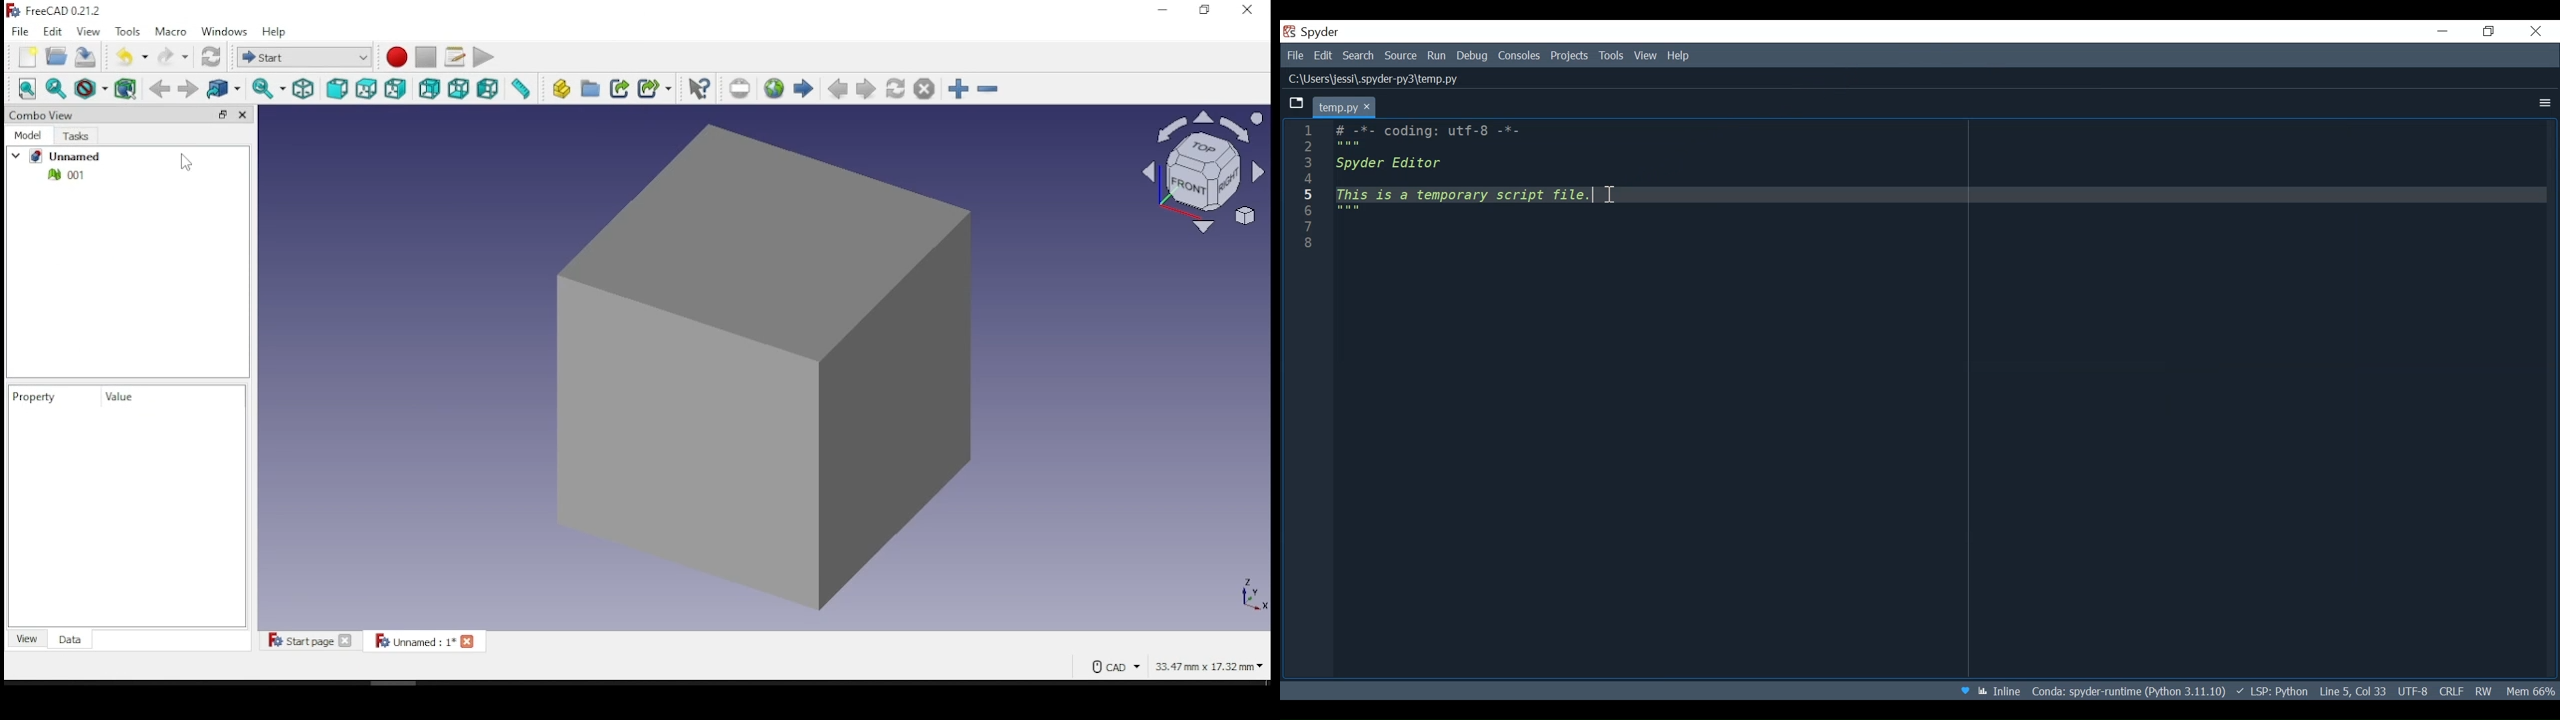 The image size is (2576, 728). Describe the element at coordinates (2543, 103) in the screenshot. I see `More Options` at that location.